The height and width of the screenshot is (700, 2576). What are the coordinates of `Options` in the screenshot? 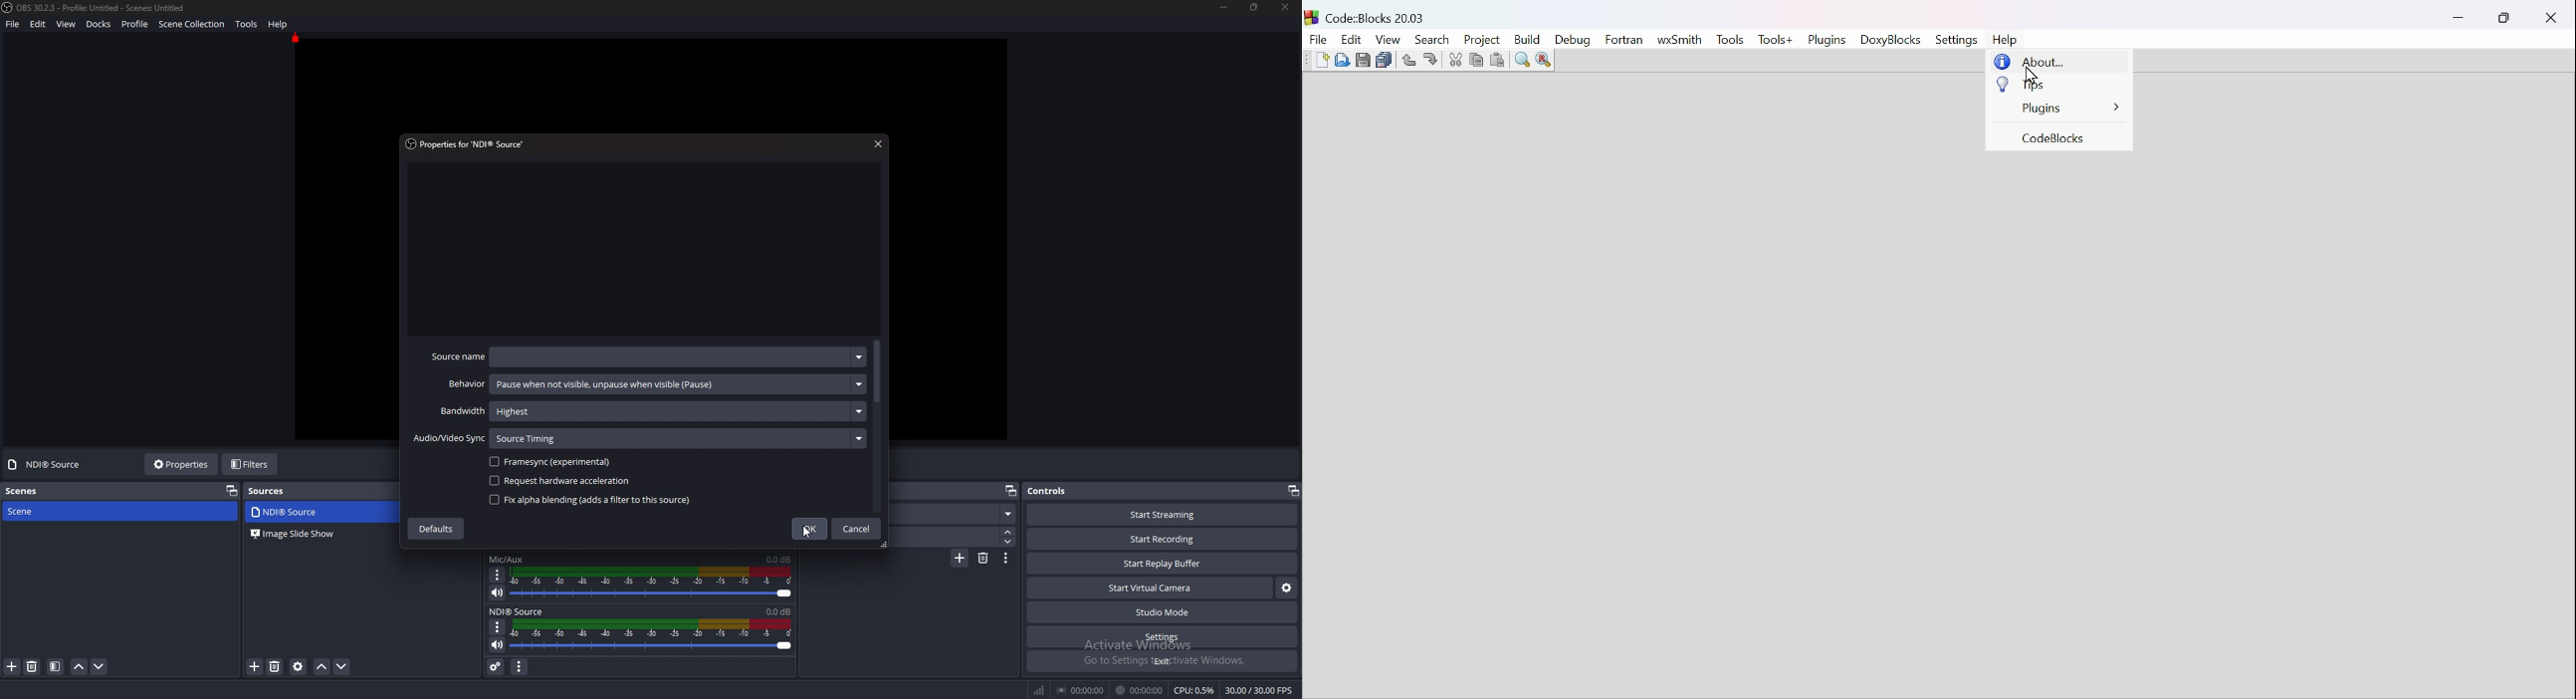 It's located at (496, 628).